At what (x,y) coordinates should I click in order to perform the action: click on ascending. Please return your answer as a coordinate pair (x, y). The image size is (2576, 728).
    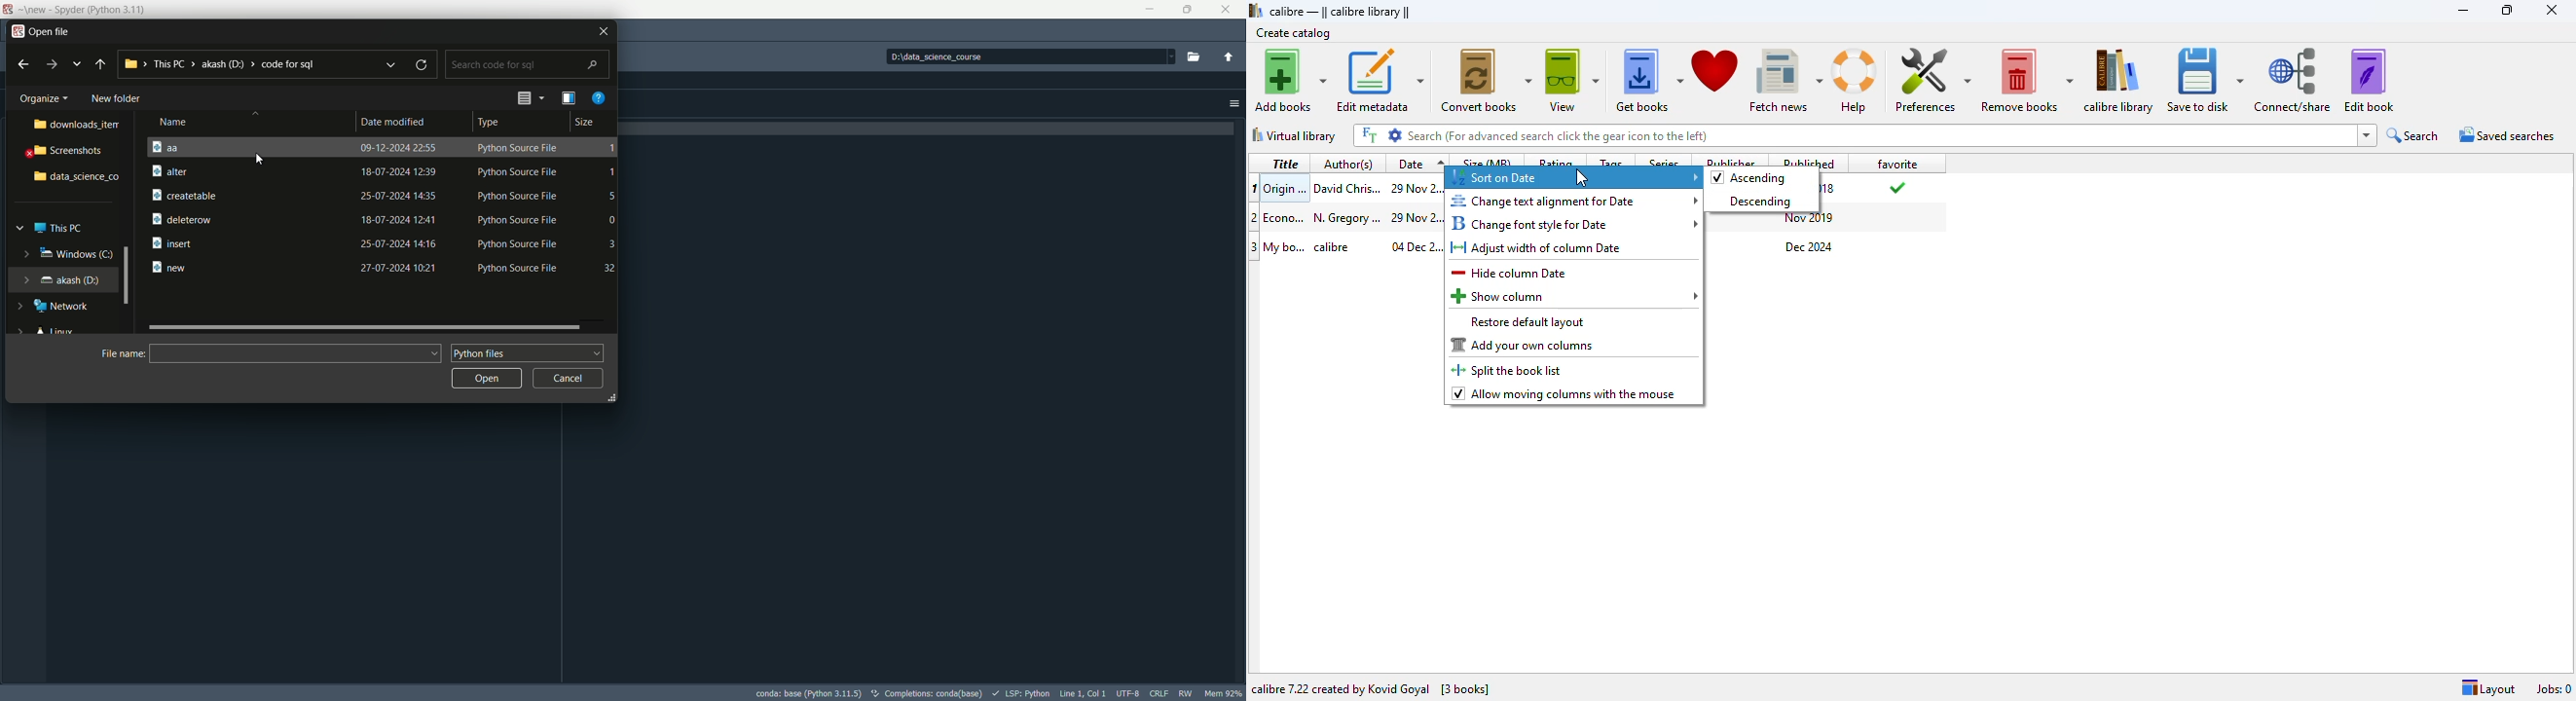
    Looking at the image, I should click on (1749, 178).